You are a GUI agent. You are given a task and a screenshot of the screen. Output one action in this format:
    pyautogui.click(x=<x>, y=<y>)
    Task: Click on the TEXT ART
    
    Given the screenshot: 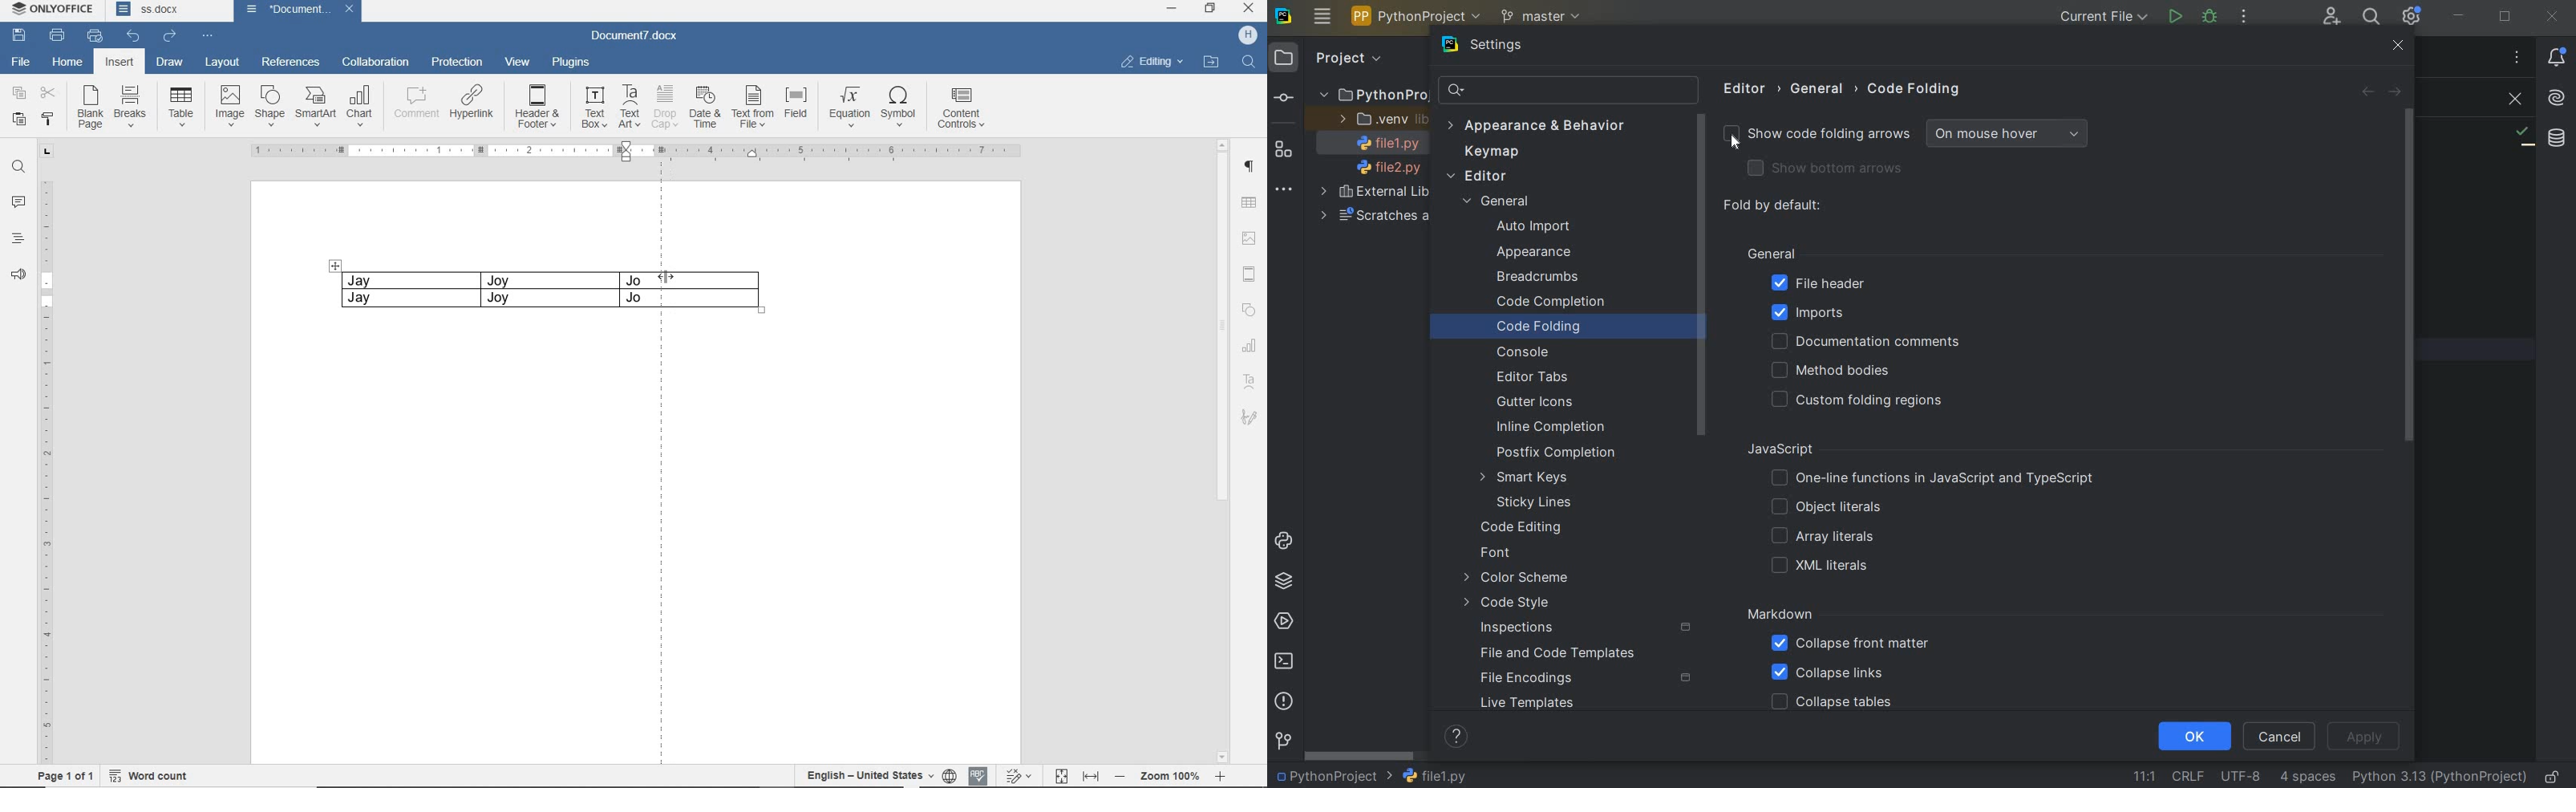 What is the action you would take?
    pyautogui.click(x=629, y=106)
    